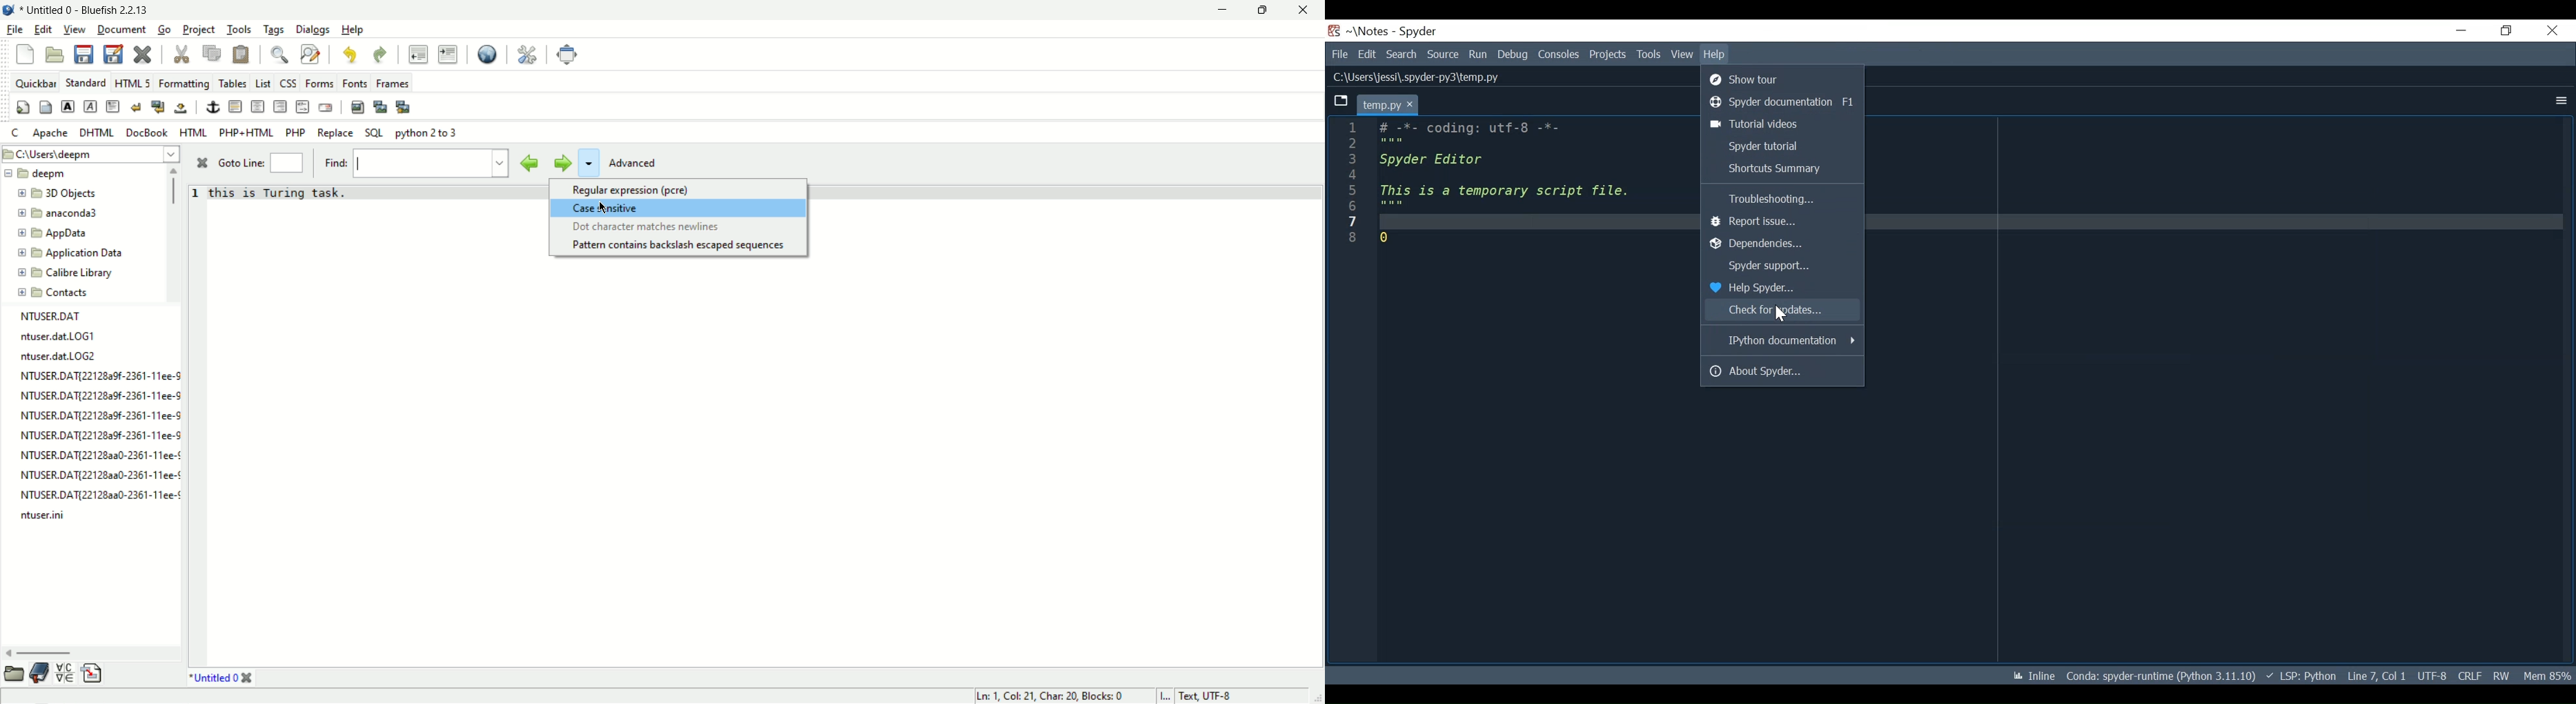  I want to click on Projects, so click(1608, 54).